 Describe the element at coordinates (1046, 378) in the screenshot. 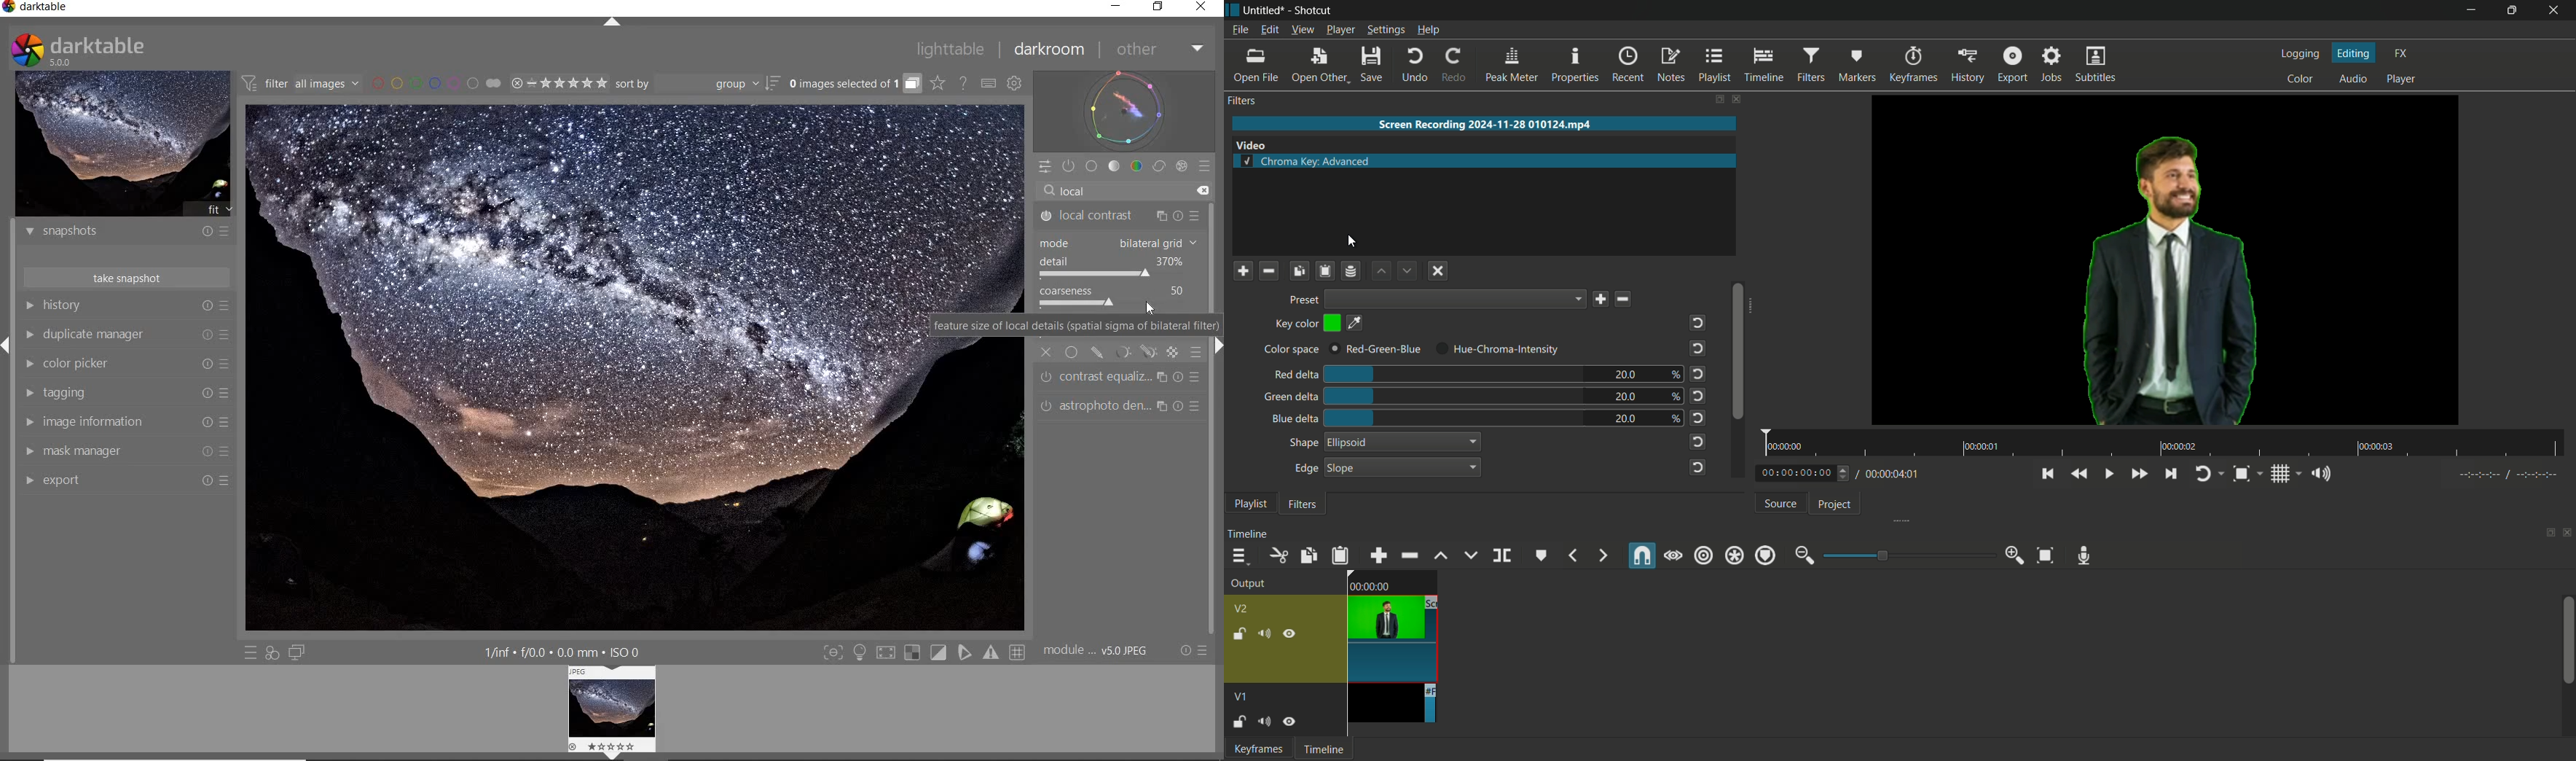

I see `Switched off` at that location.